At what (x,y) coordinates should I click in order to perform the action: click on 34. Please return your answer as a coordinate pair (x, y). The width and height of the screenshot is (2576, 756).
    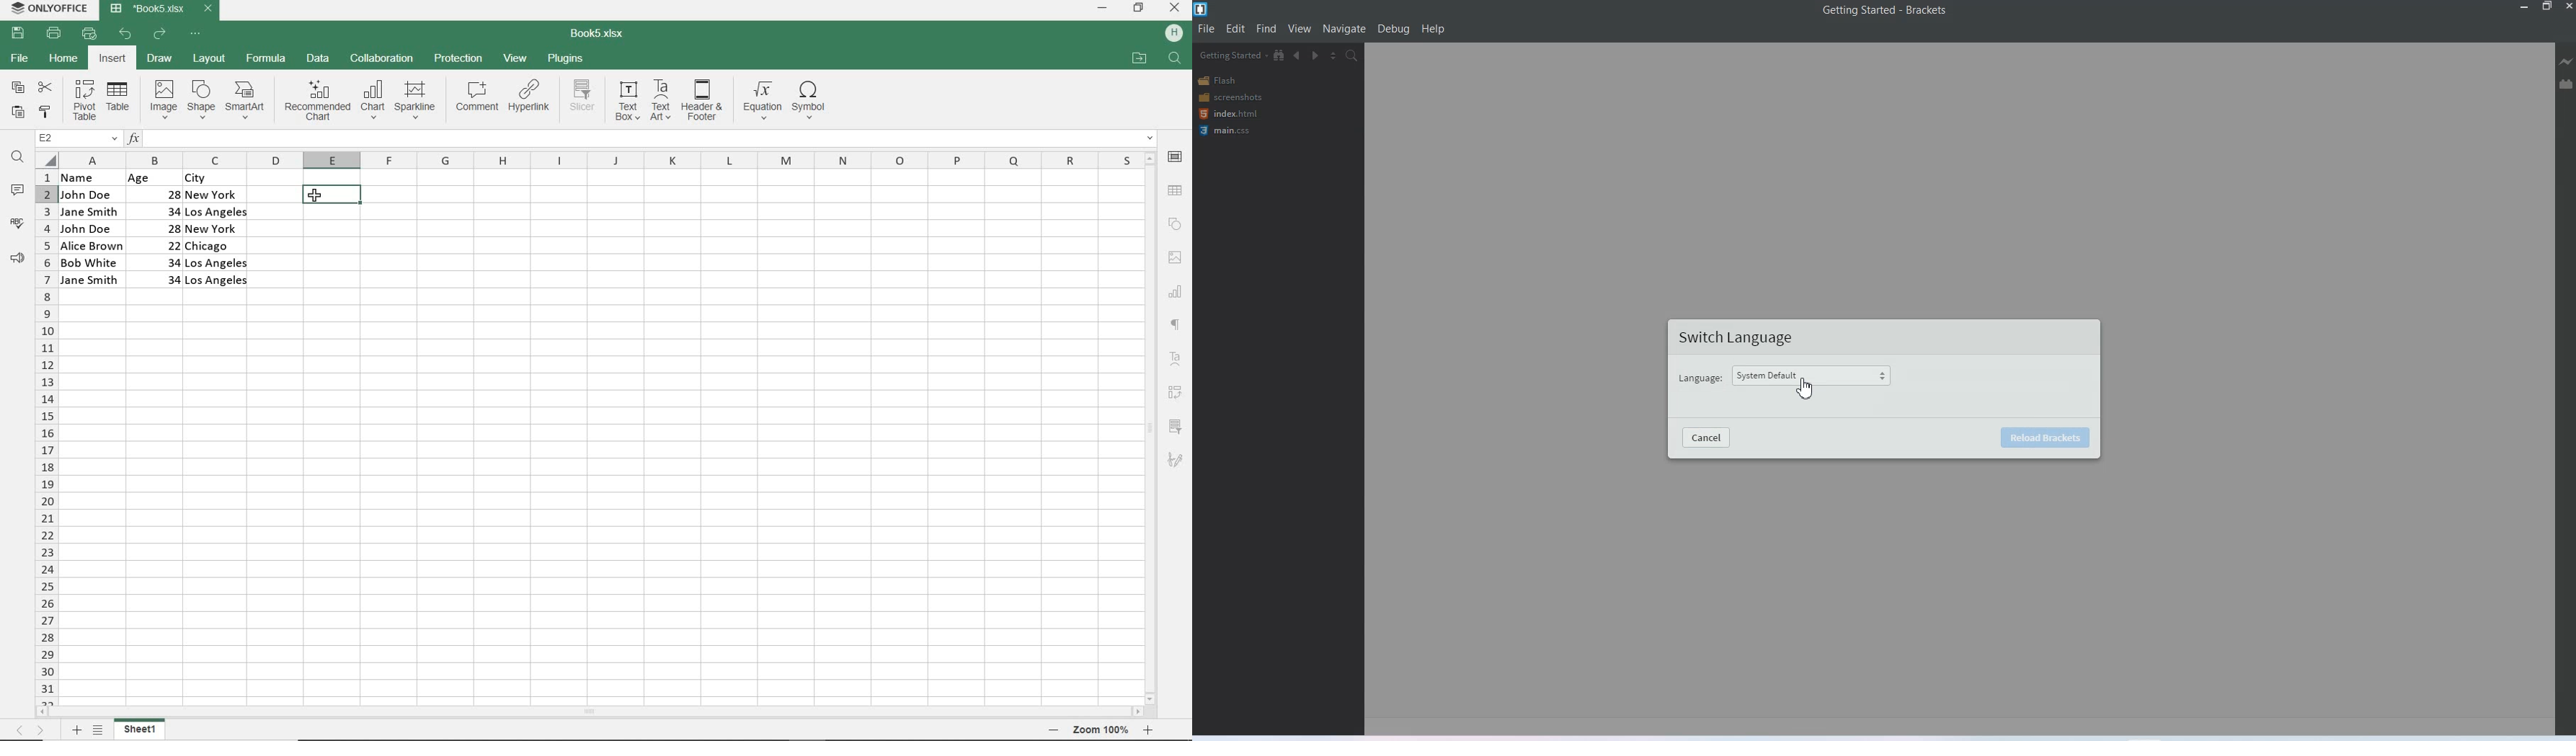
    Looking at the image, I should click on (160, 211).